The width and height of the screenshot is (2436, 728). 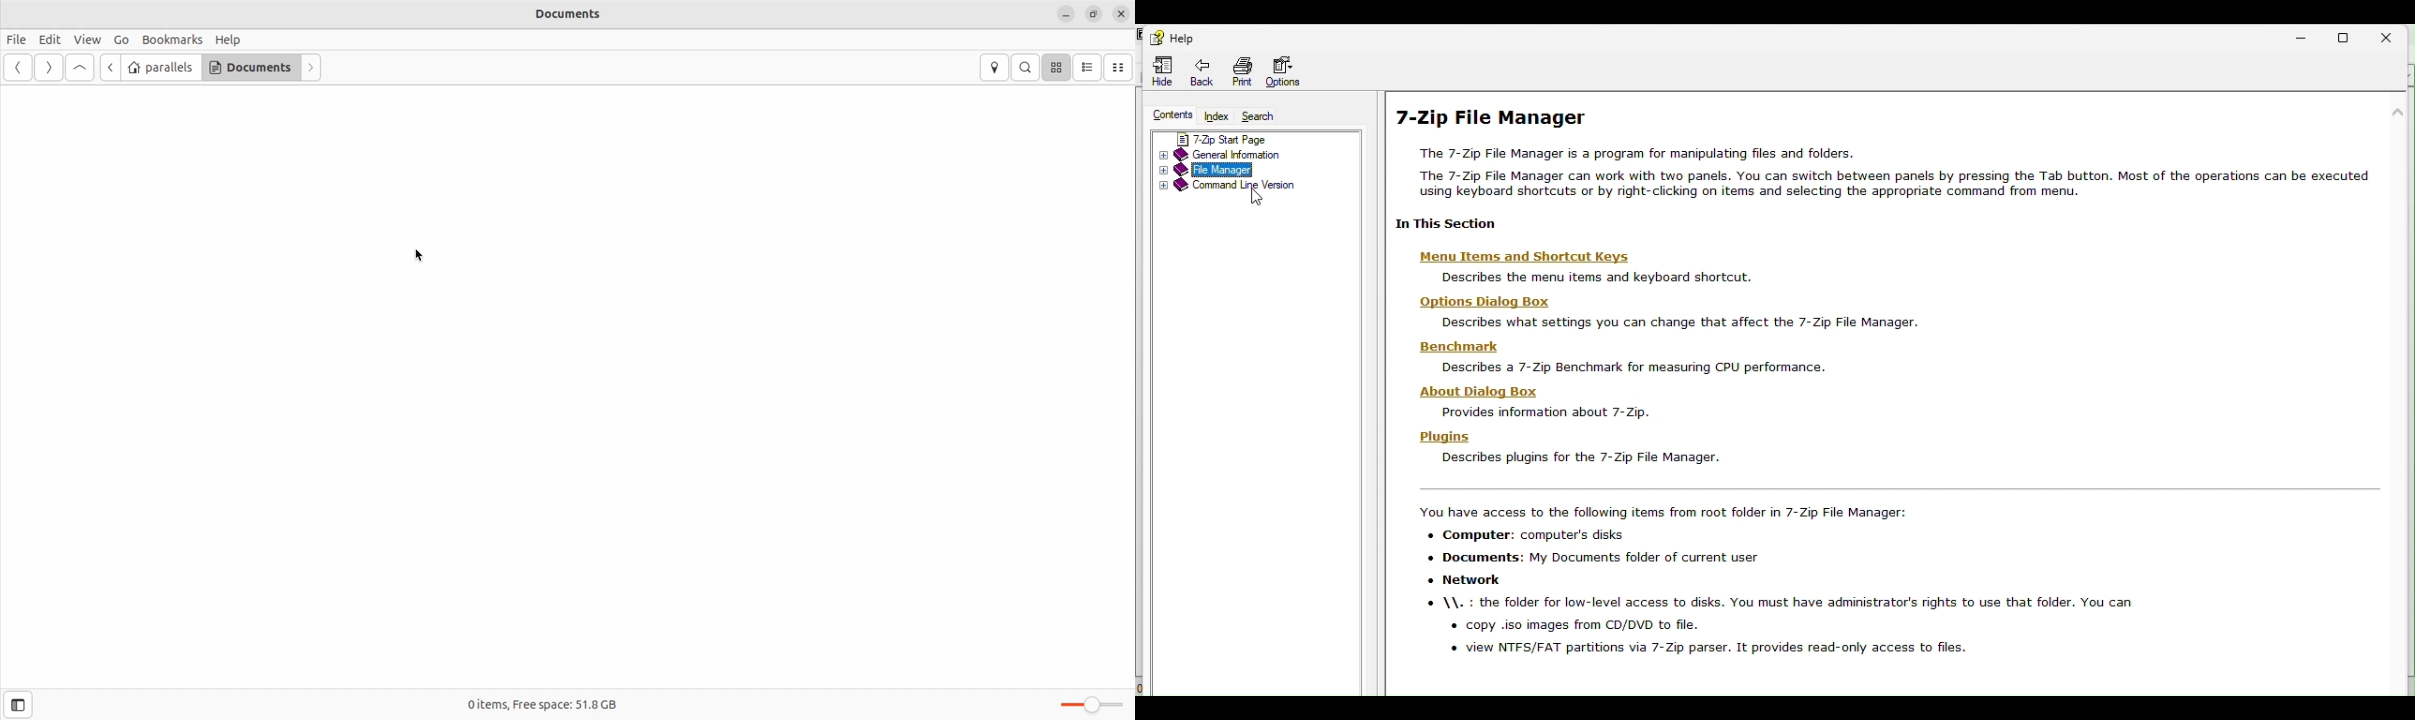 I want to click on About Dialog Box, so click(x=1480, y=392).